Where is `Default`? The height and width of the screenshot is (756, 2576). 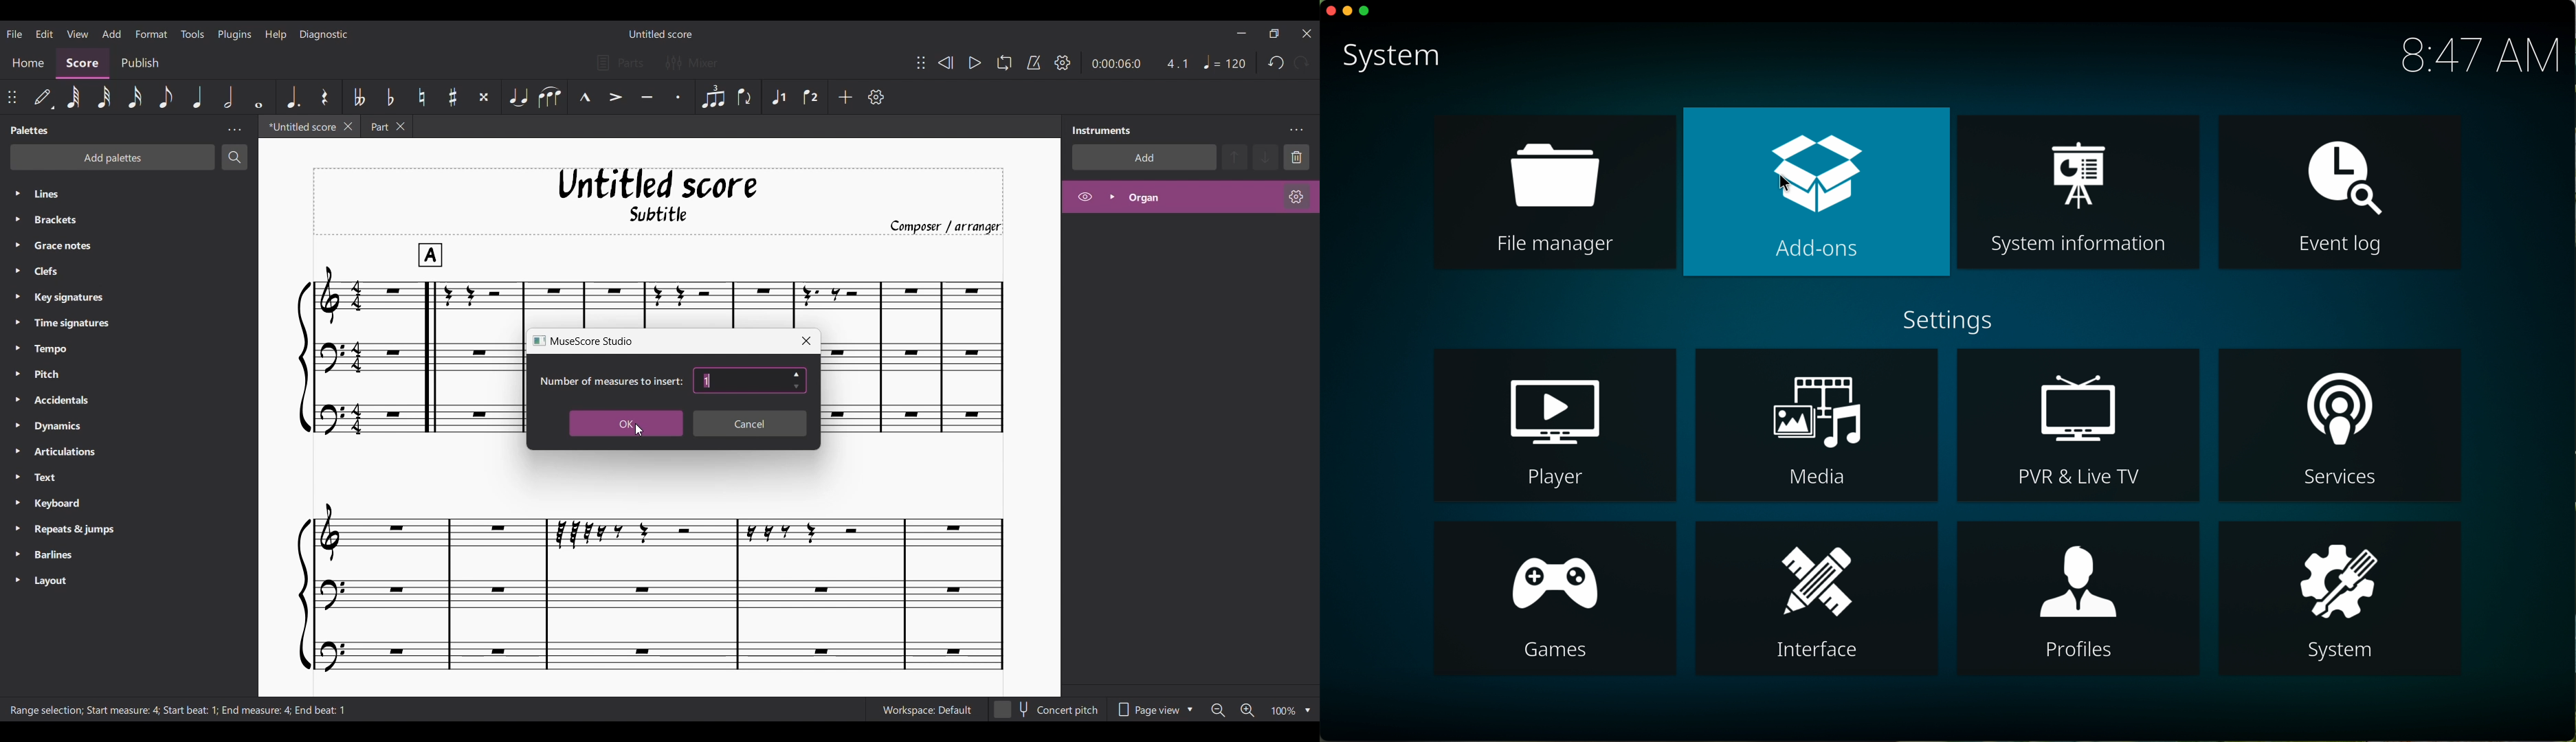
Default is located at coordinates (43, 97).